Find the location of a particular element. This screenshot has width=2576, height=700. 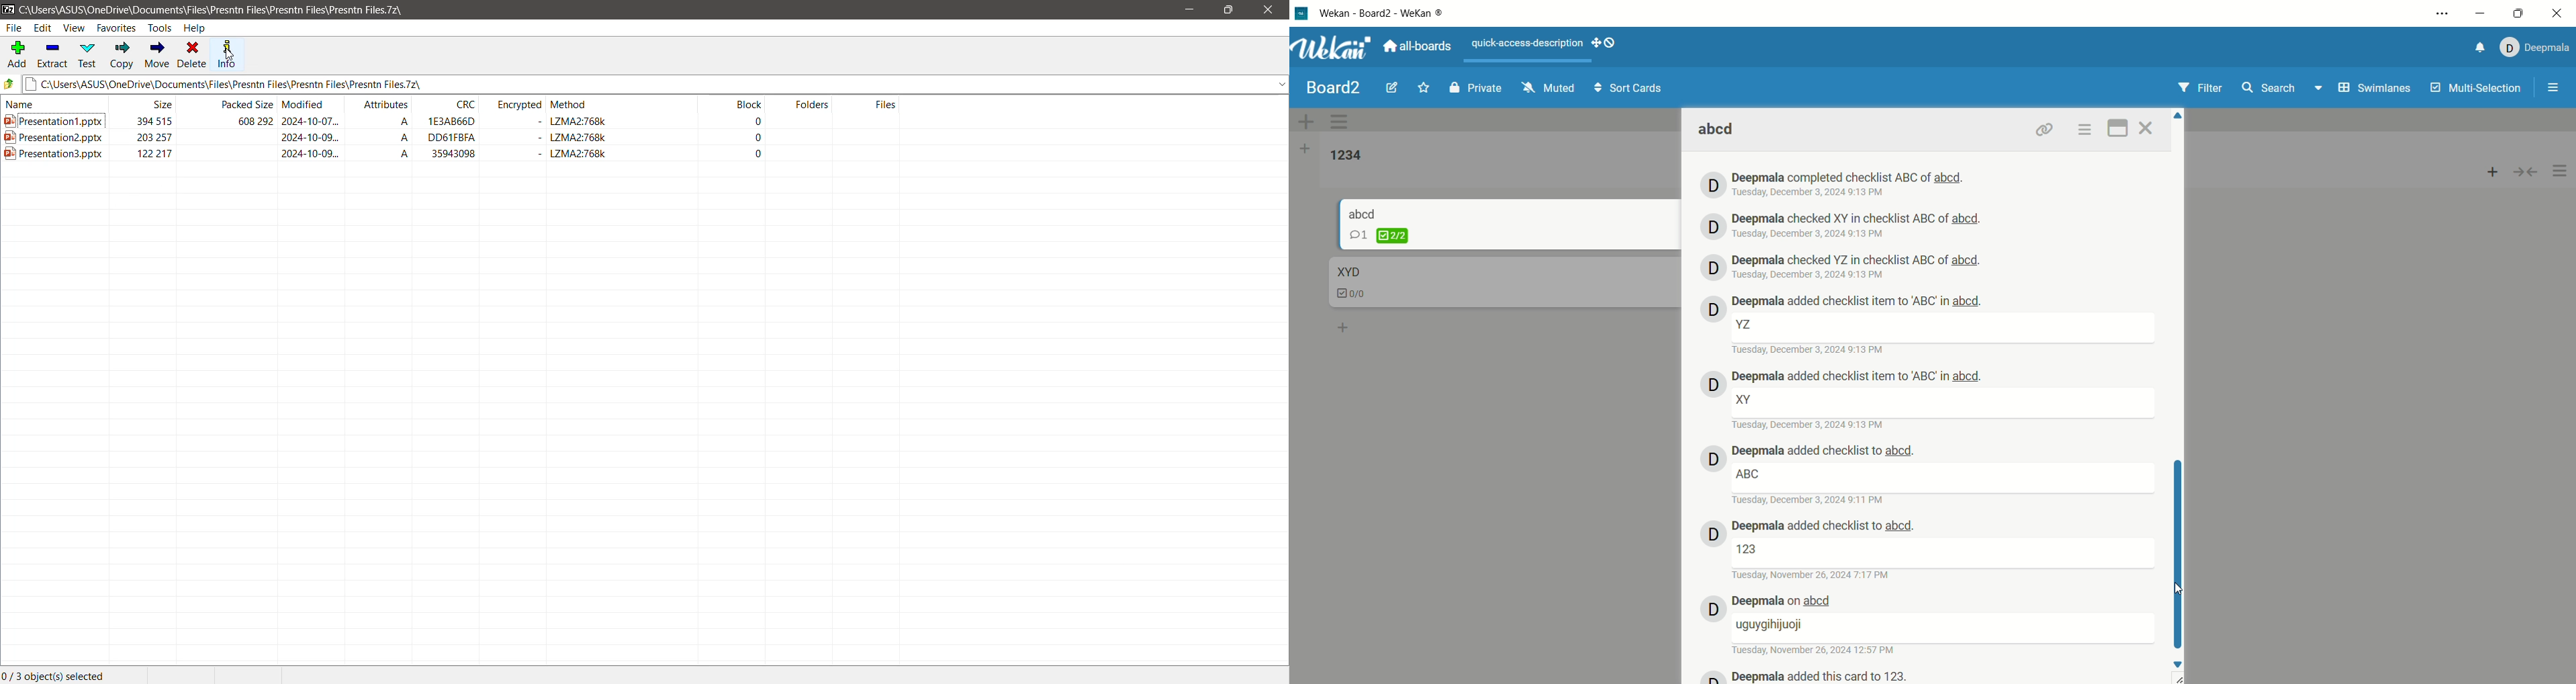

private is located at coordinates (1476, 87).